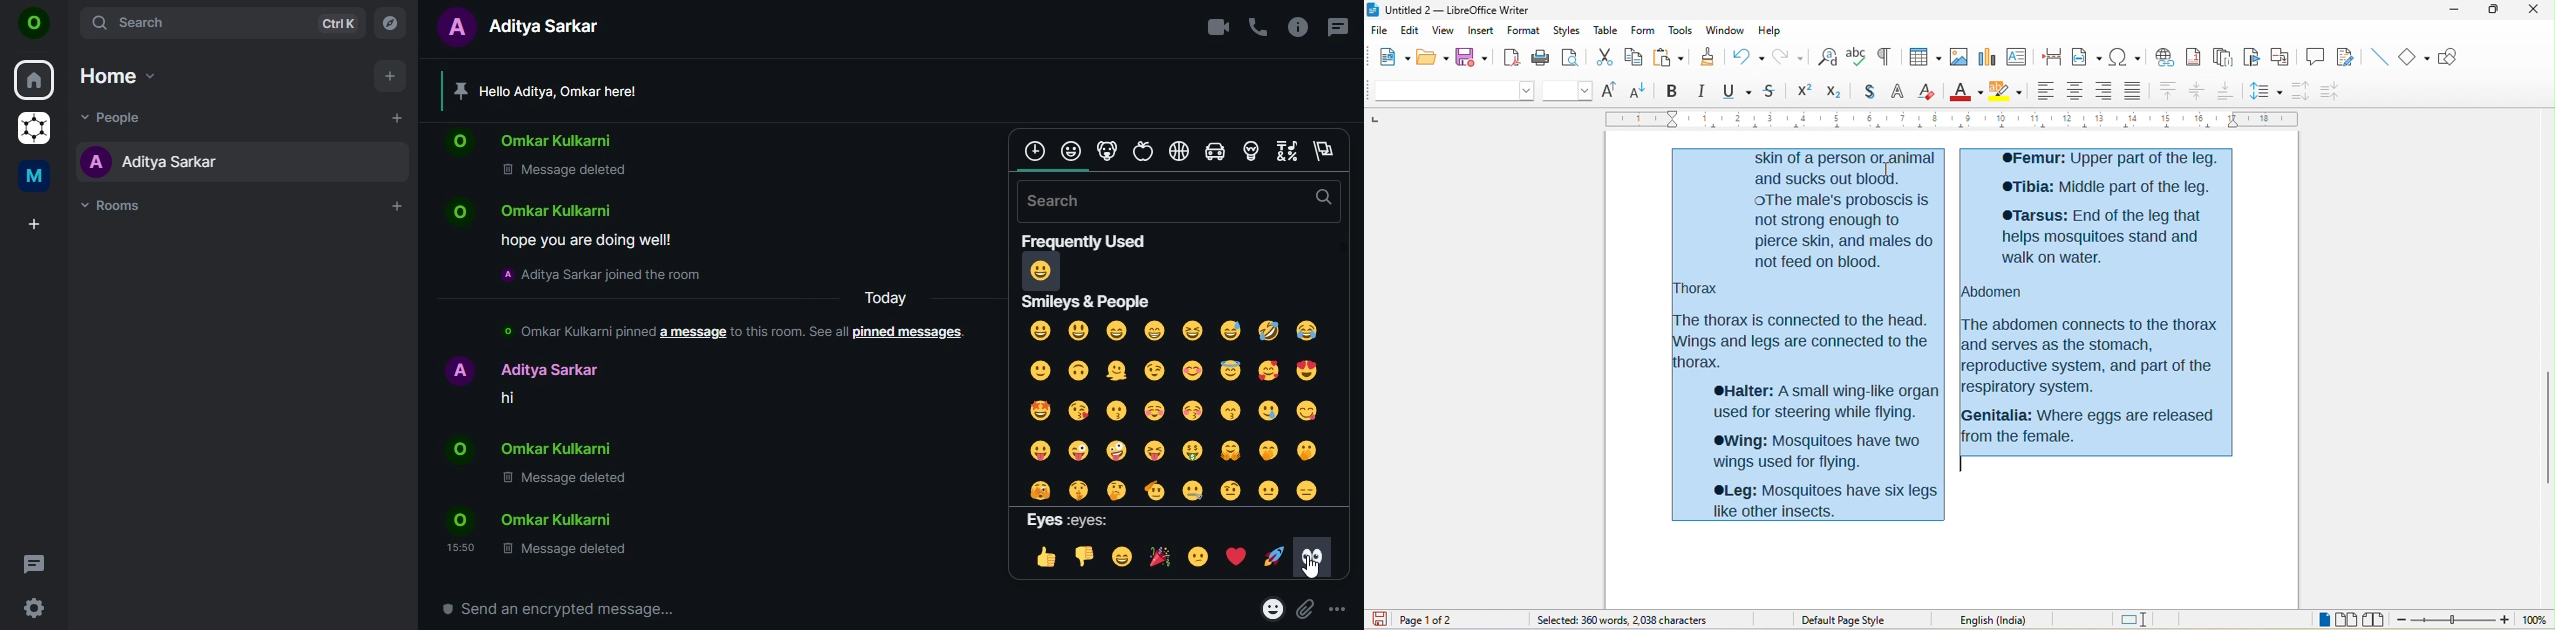 The width and height of the screenshot is (2576, 644). What do you see at coordinates (34, 80) in the screenshot?
I see `home` at bounding box center [34, 80].